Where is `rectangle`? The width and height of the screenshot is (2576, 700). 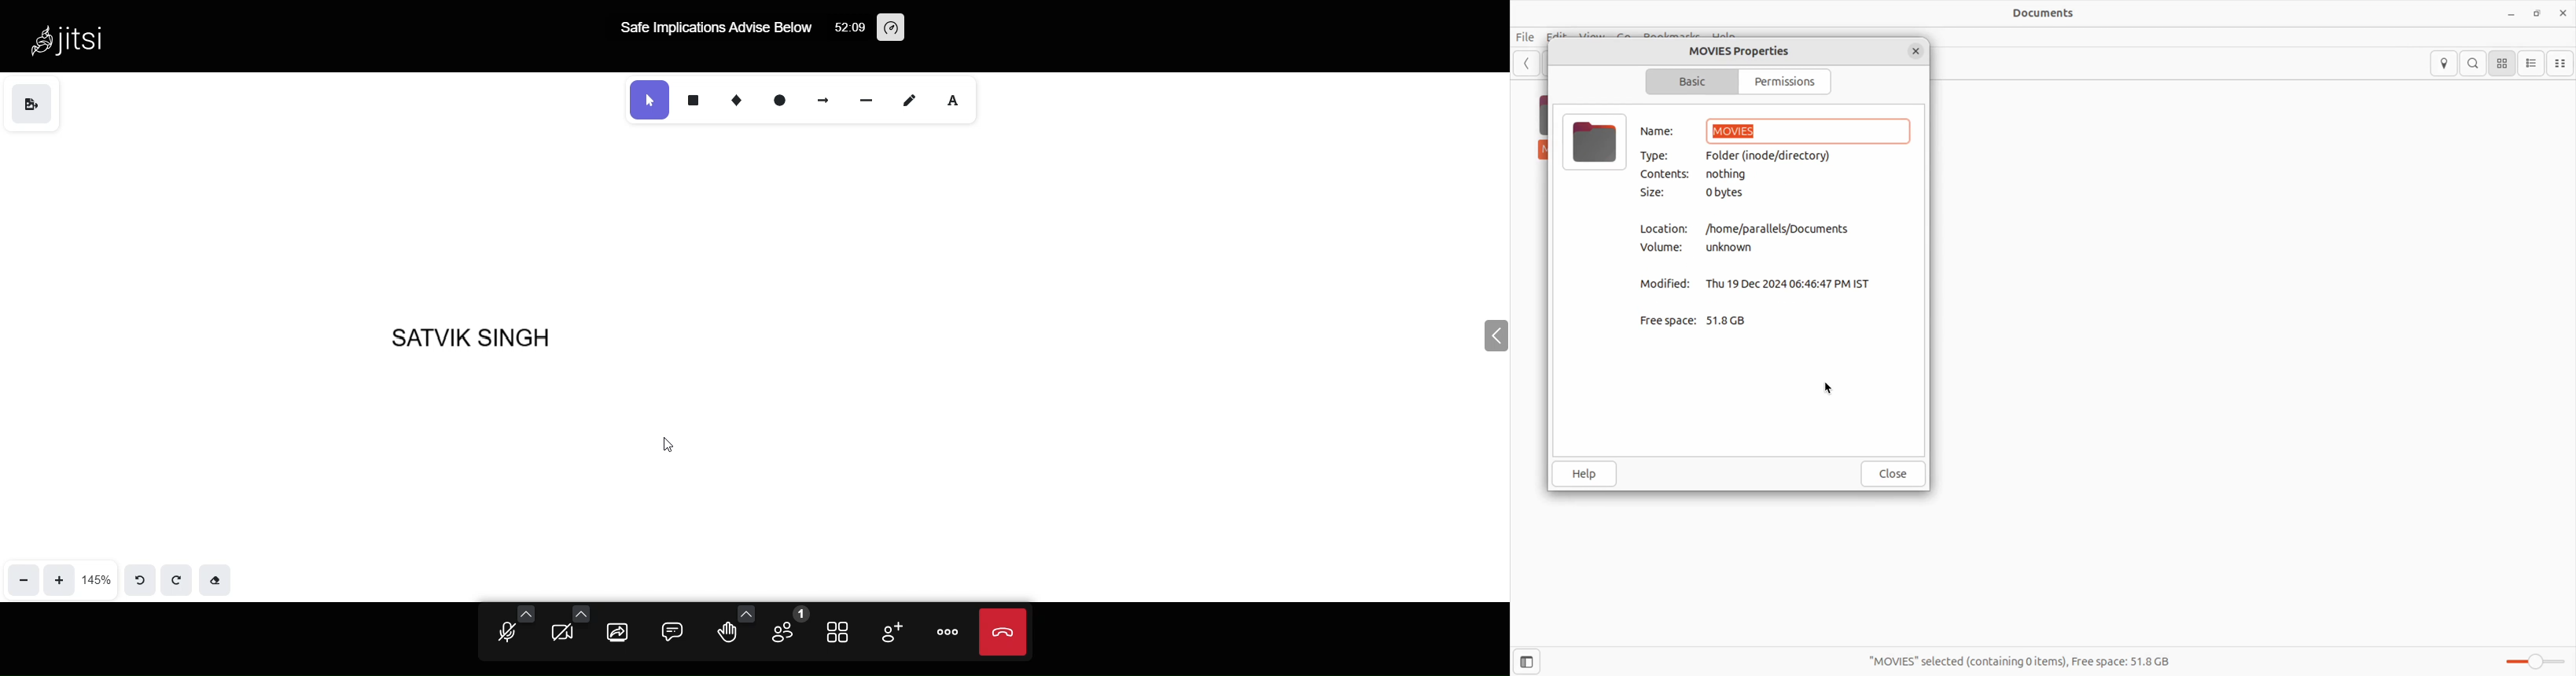 rectangle is located at coordinates (699, 101).